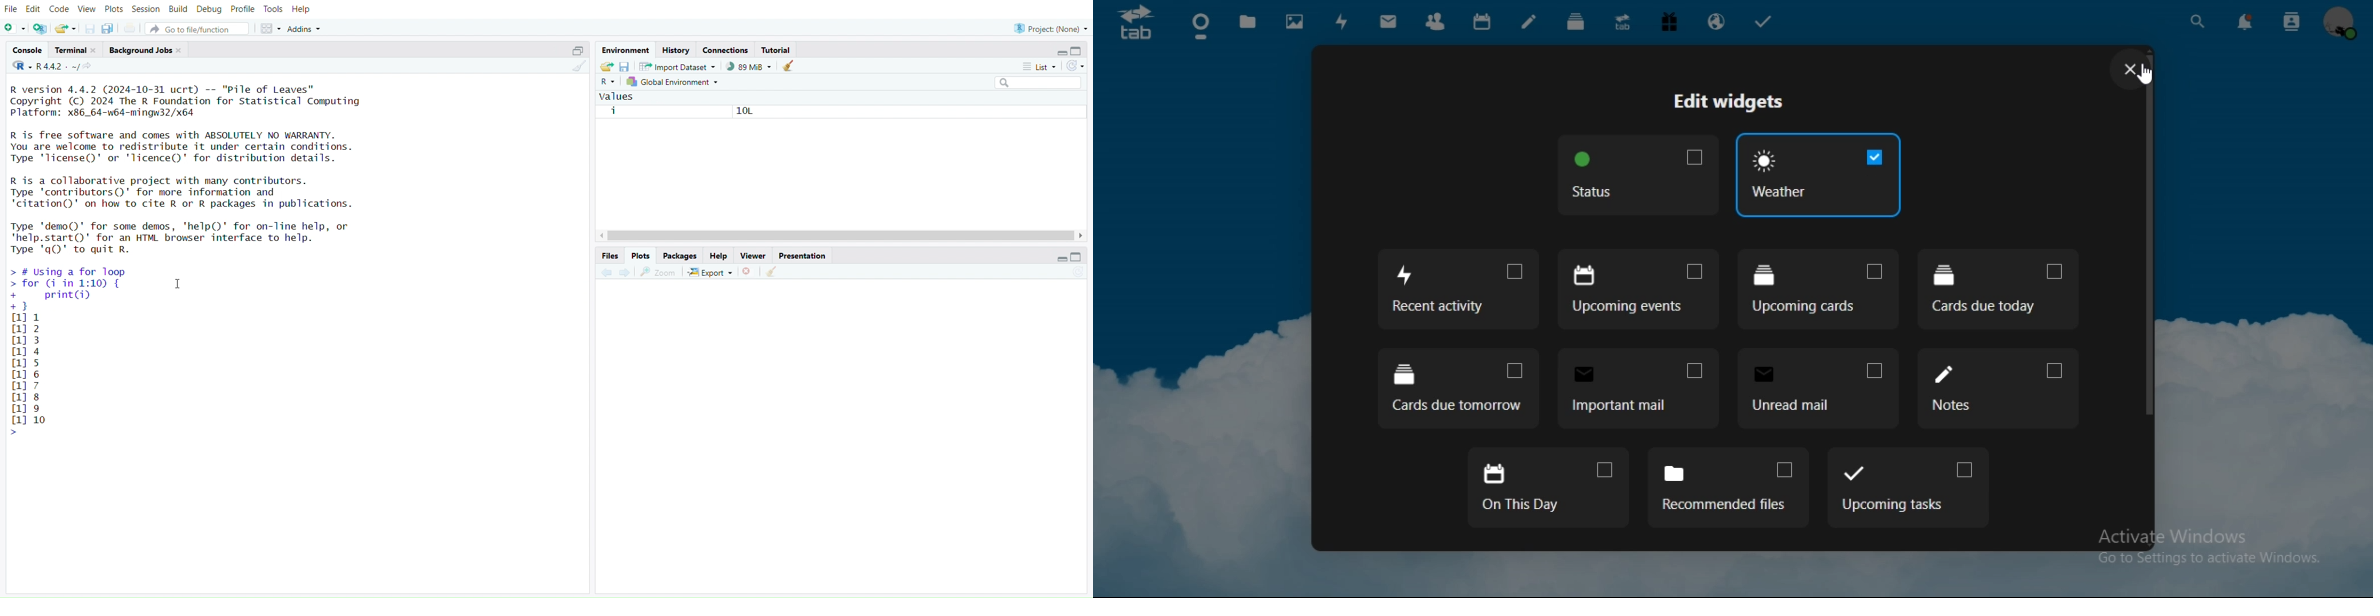 The width and height of the screenshot is (2380, 616). I want to click on save all open document, so click(110, 28).